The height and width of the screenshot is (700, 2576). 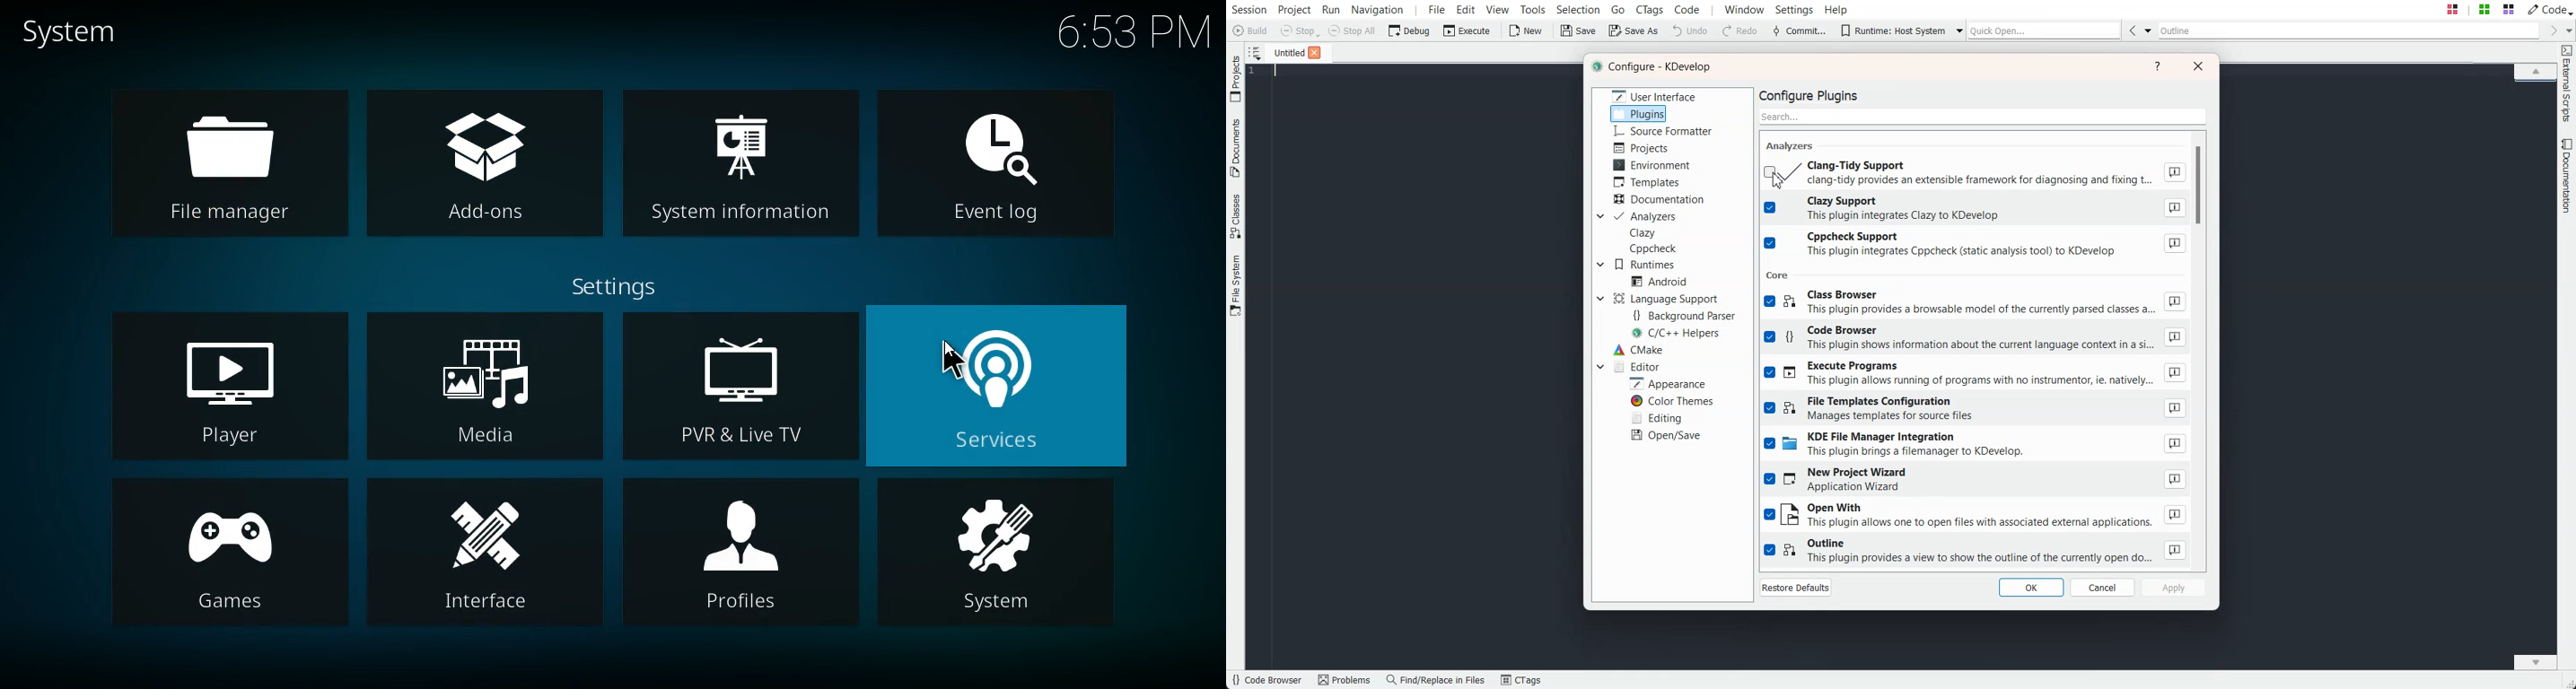 What do you see at coordinates (1656, 417) in the screenshot?
I see `Editing` at bounding box center [1656, 417].